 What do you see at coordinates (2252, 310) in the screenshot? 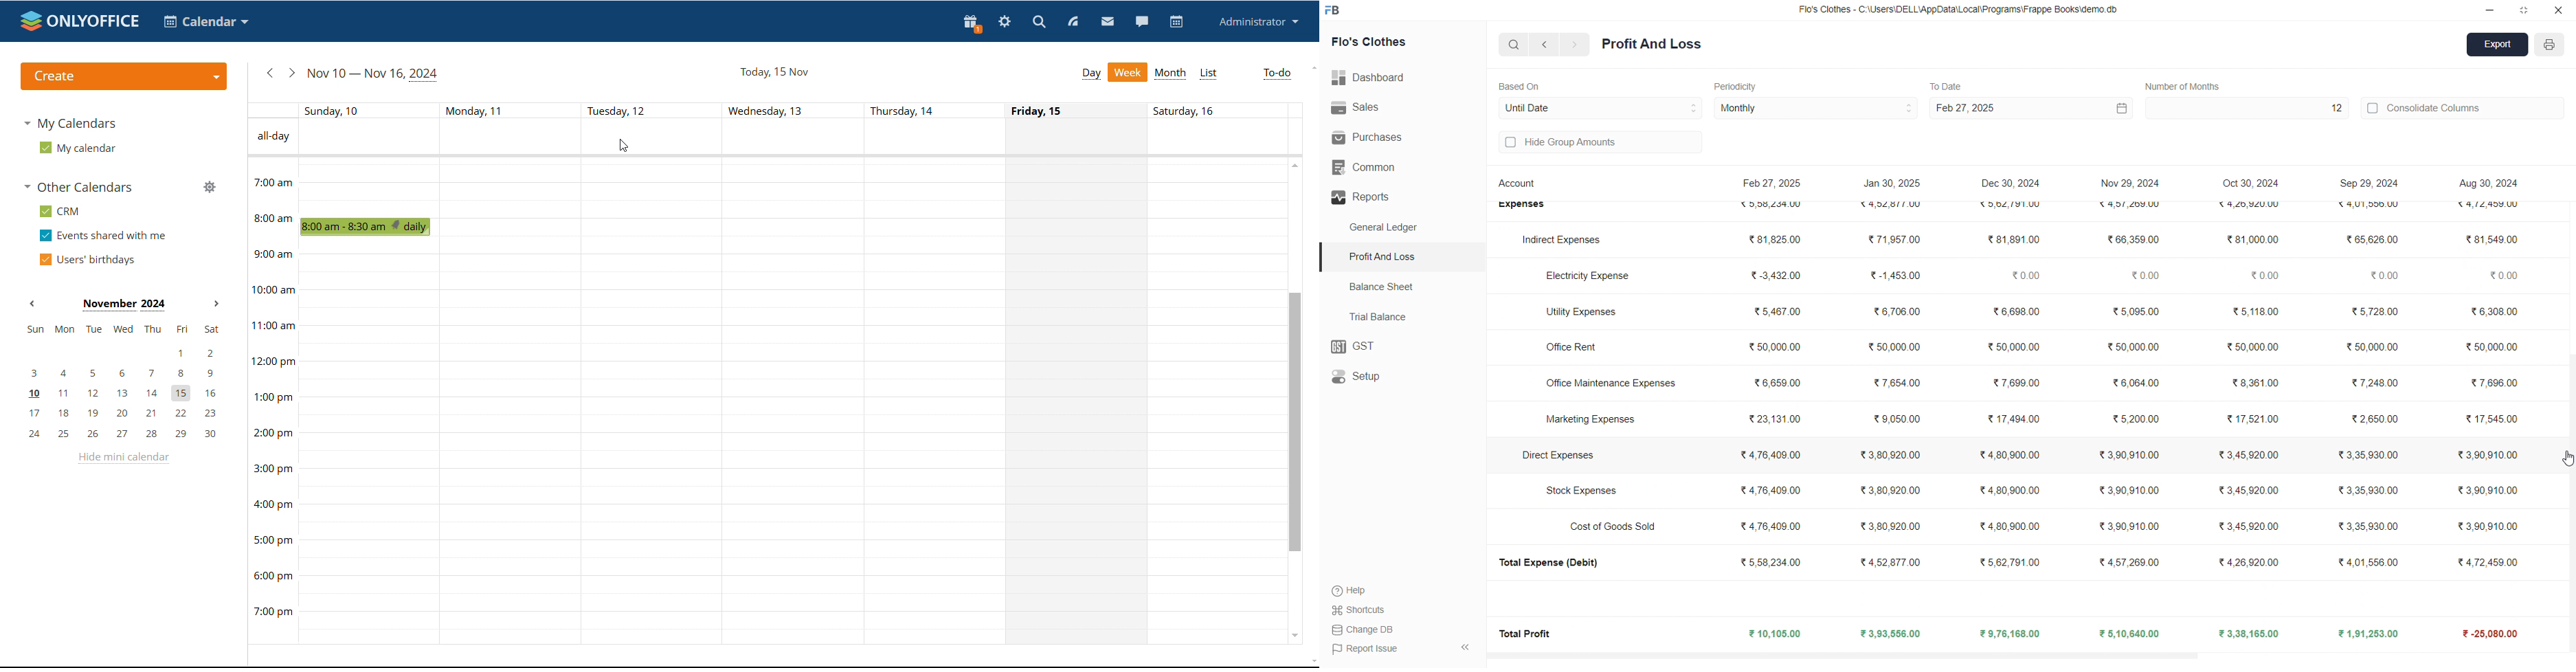
I see `₹ 5,118.00` at bounding box center [2252, 310].